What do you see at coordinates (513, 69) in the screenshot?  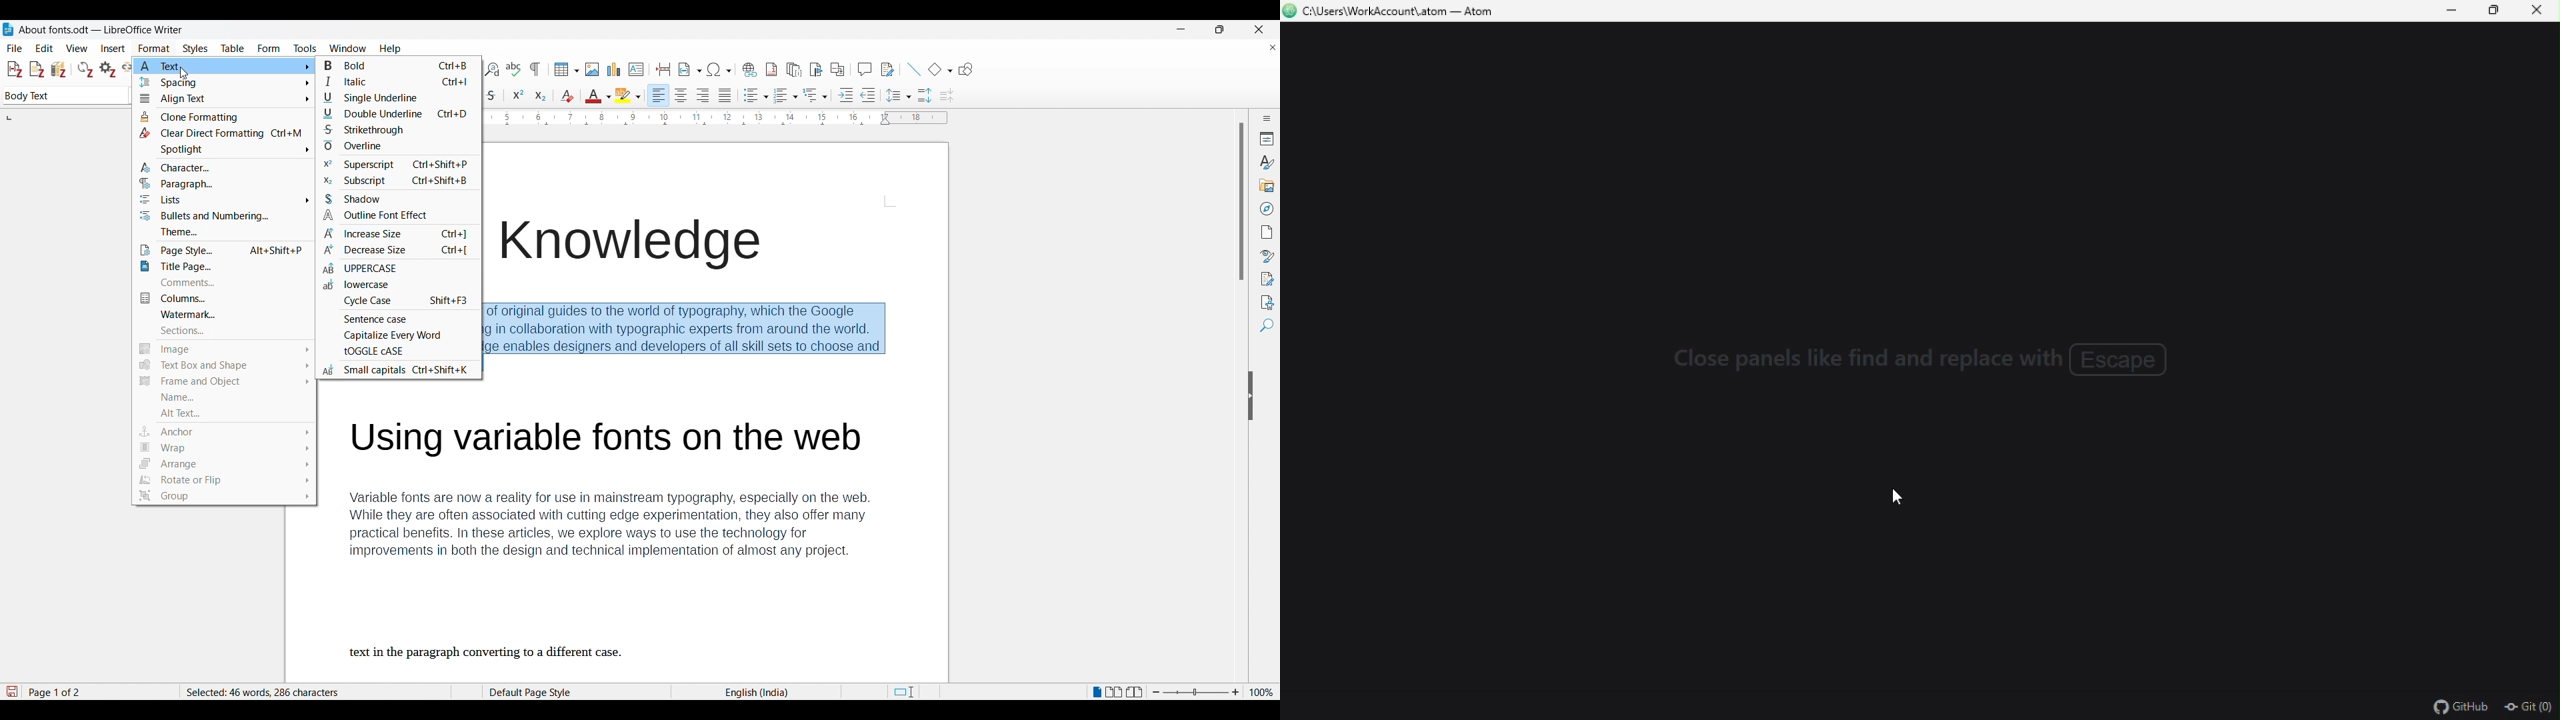 I see `Spell check` at bounding box center [513, 69].